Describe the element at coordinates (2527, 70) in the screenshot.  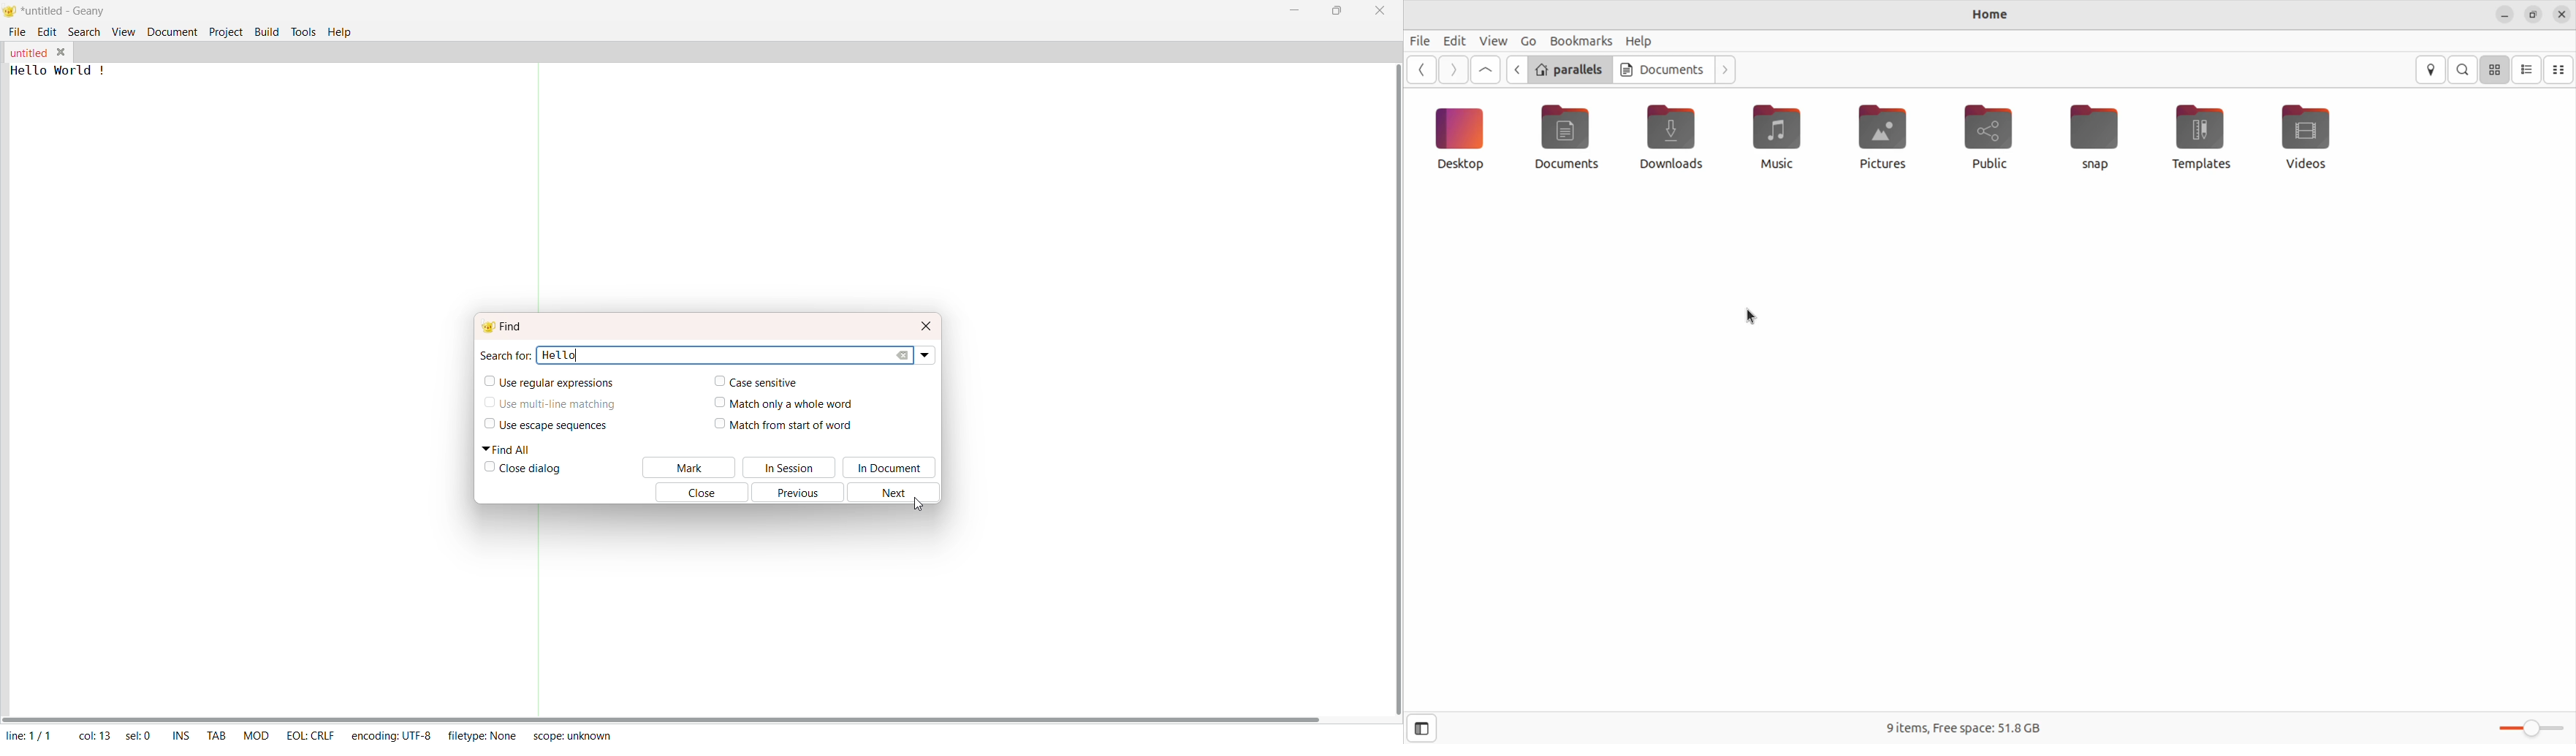
I see `icon view` at that location.